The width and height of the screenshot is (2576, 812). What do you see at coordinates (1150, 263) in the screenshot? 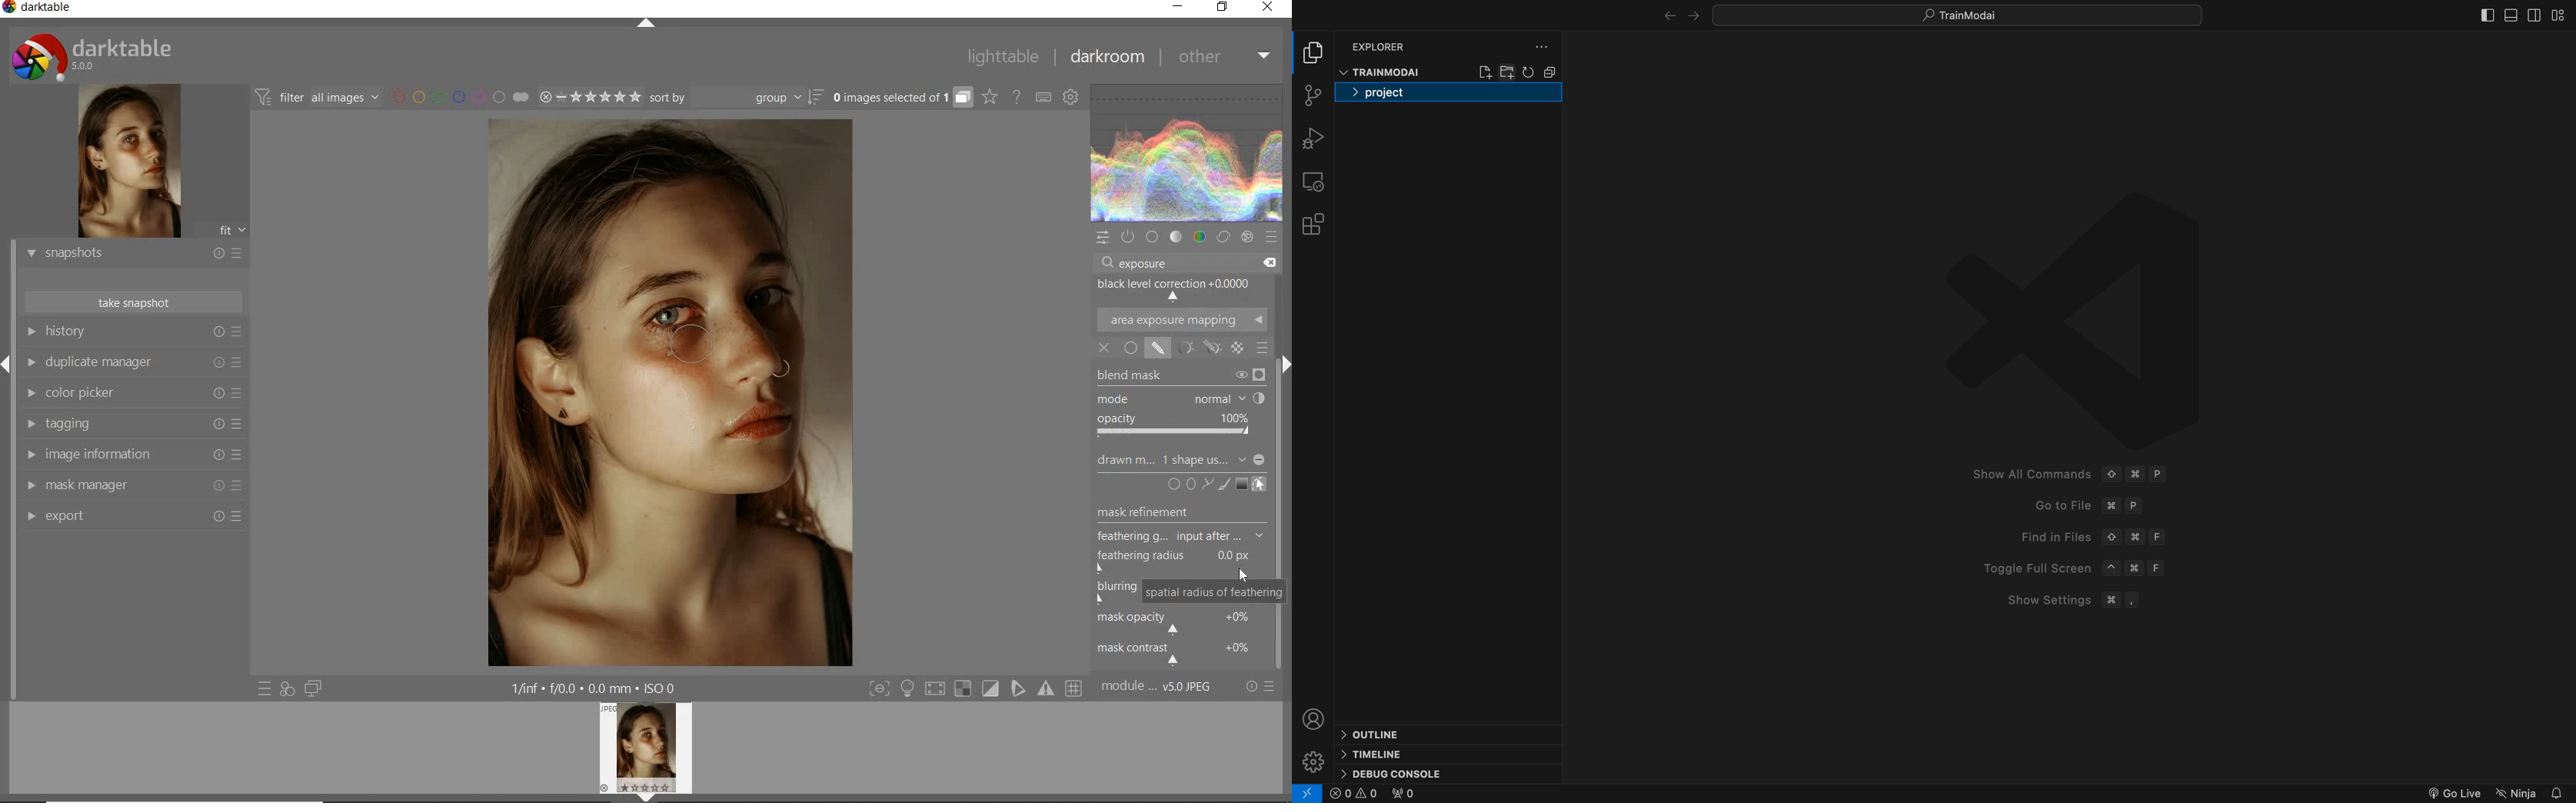
I see `INPUT VALUE` at bounding box center [1150, 263].